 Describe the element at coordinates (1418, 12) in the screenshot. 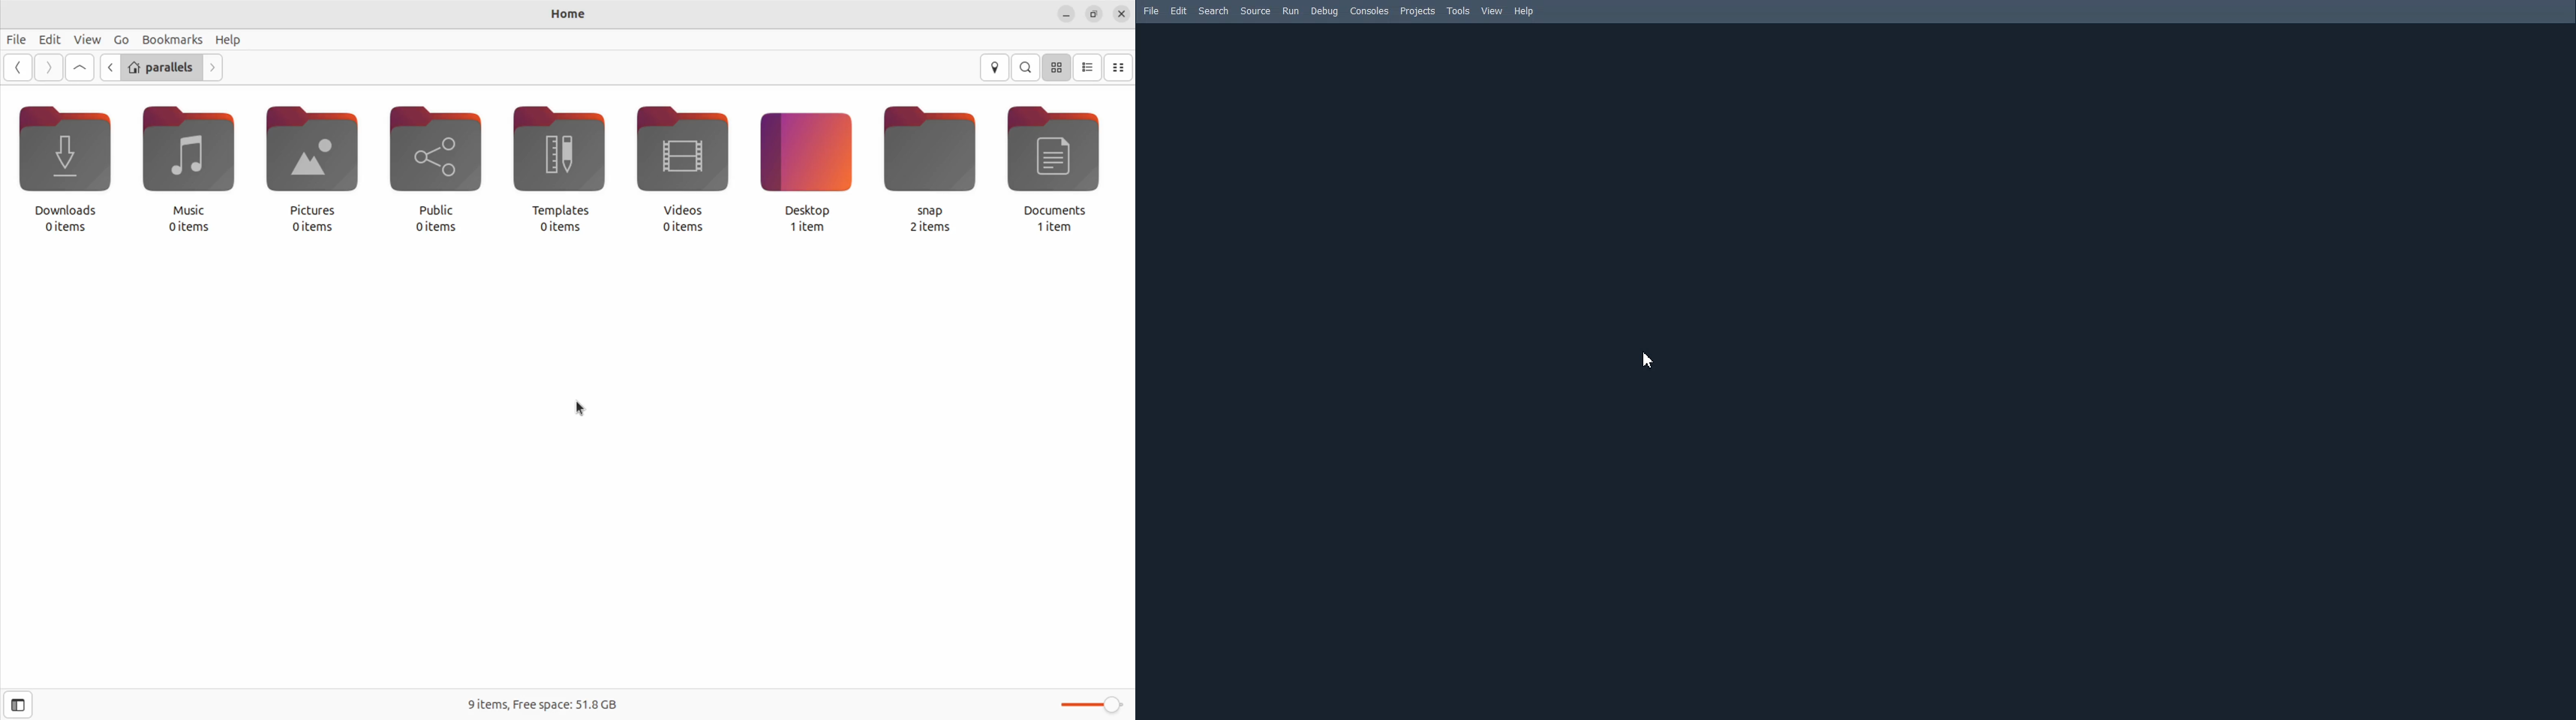

I see `Projects` at that location.